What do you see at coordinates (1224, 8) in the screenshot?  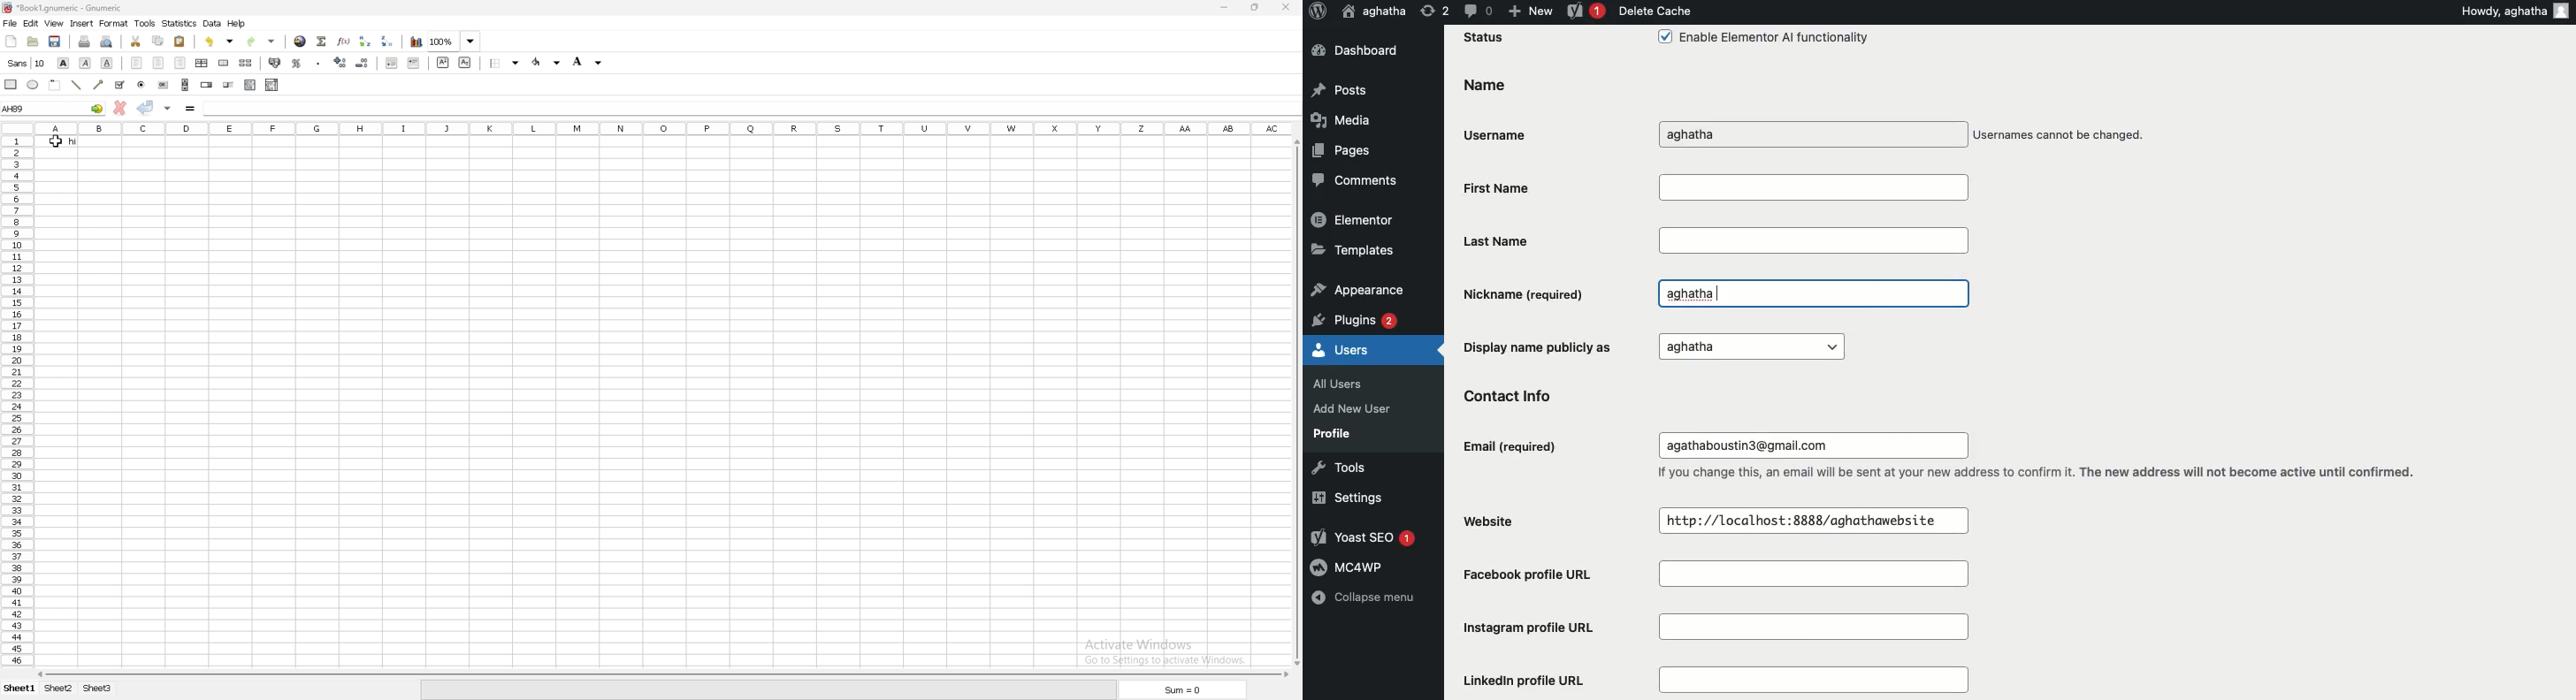 I see `minimize` at bounding box center [1224, 8].